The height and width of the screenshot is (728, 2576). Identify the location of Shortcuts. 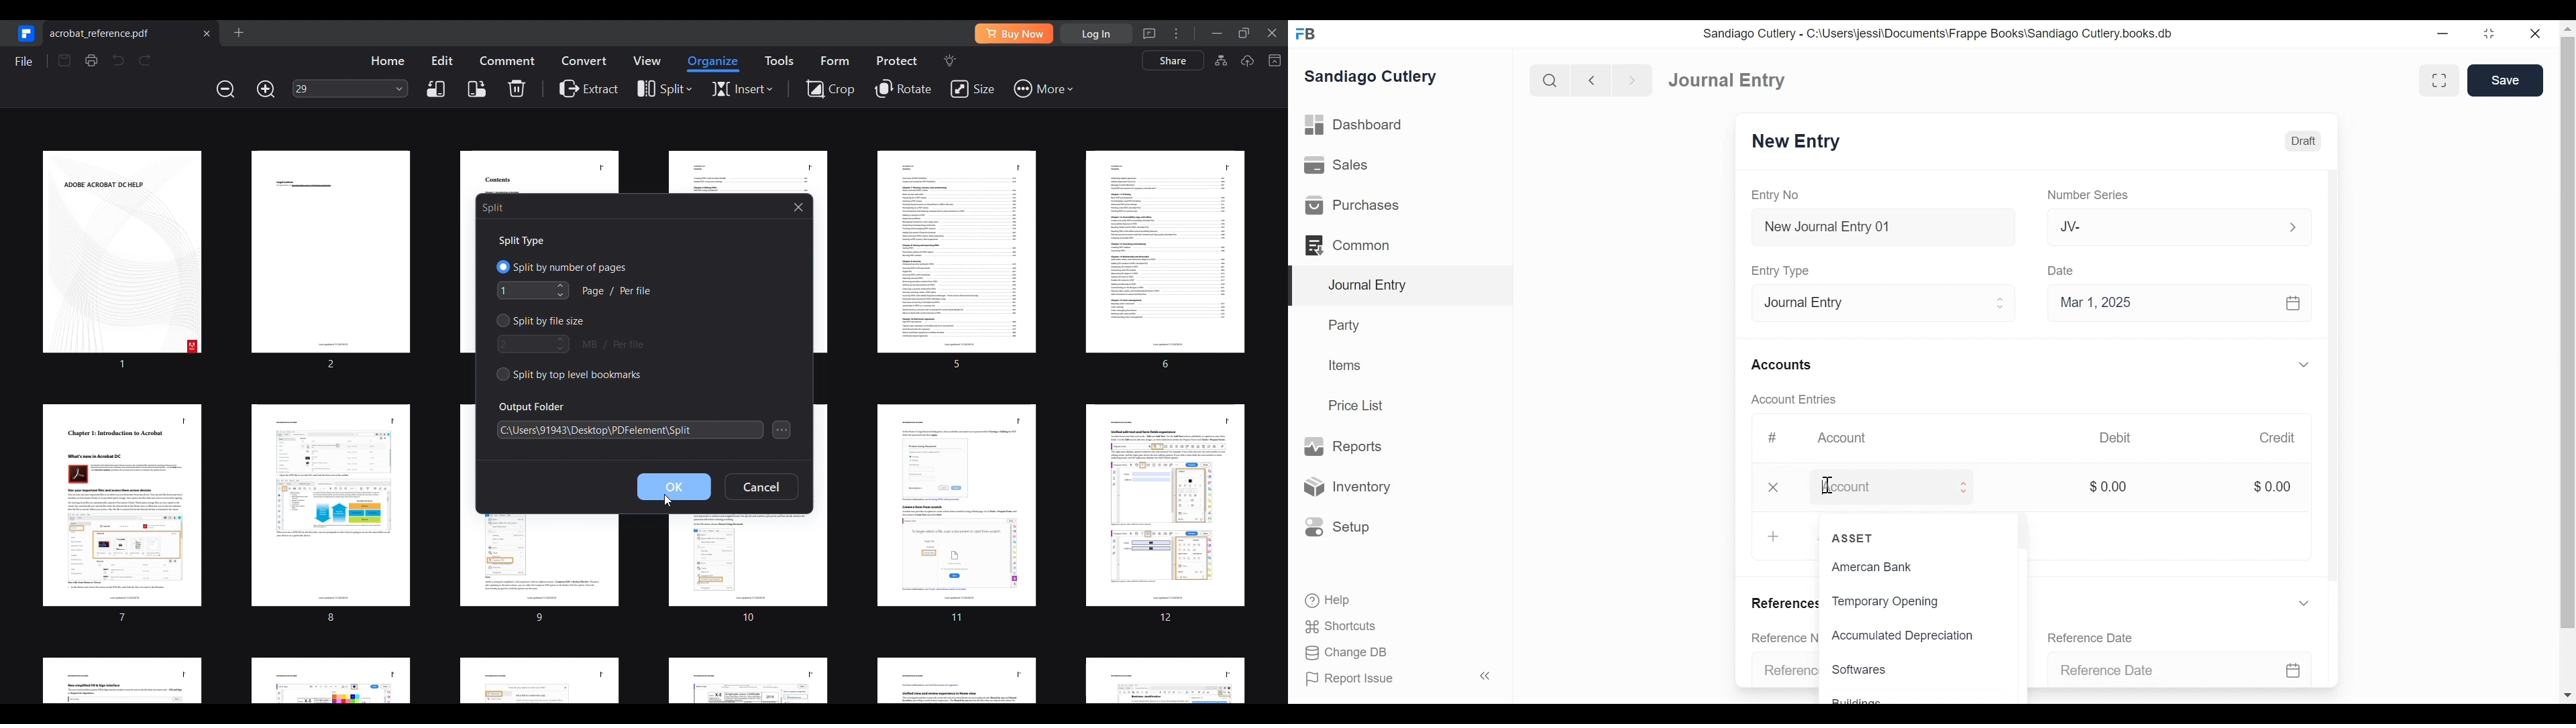
(1334, 627).